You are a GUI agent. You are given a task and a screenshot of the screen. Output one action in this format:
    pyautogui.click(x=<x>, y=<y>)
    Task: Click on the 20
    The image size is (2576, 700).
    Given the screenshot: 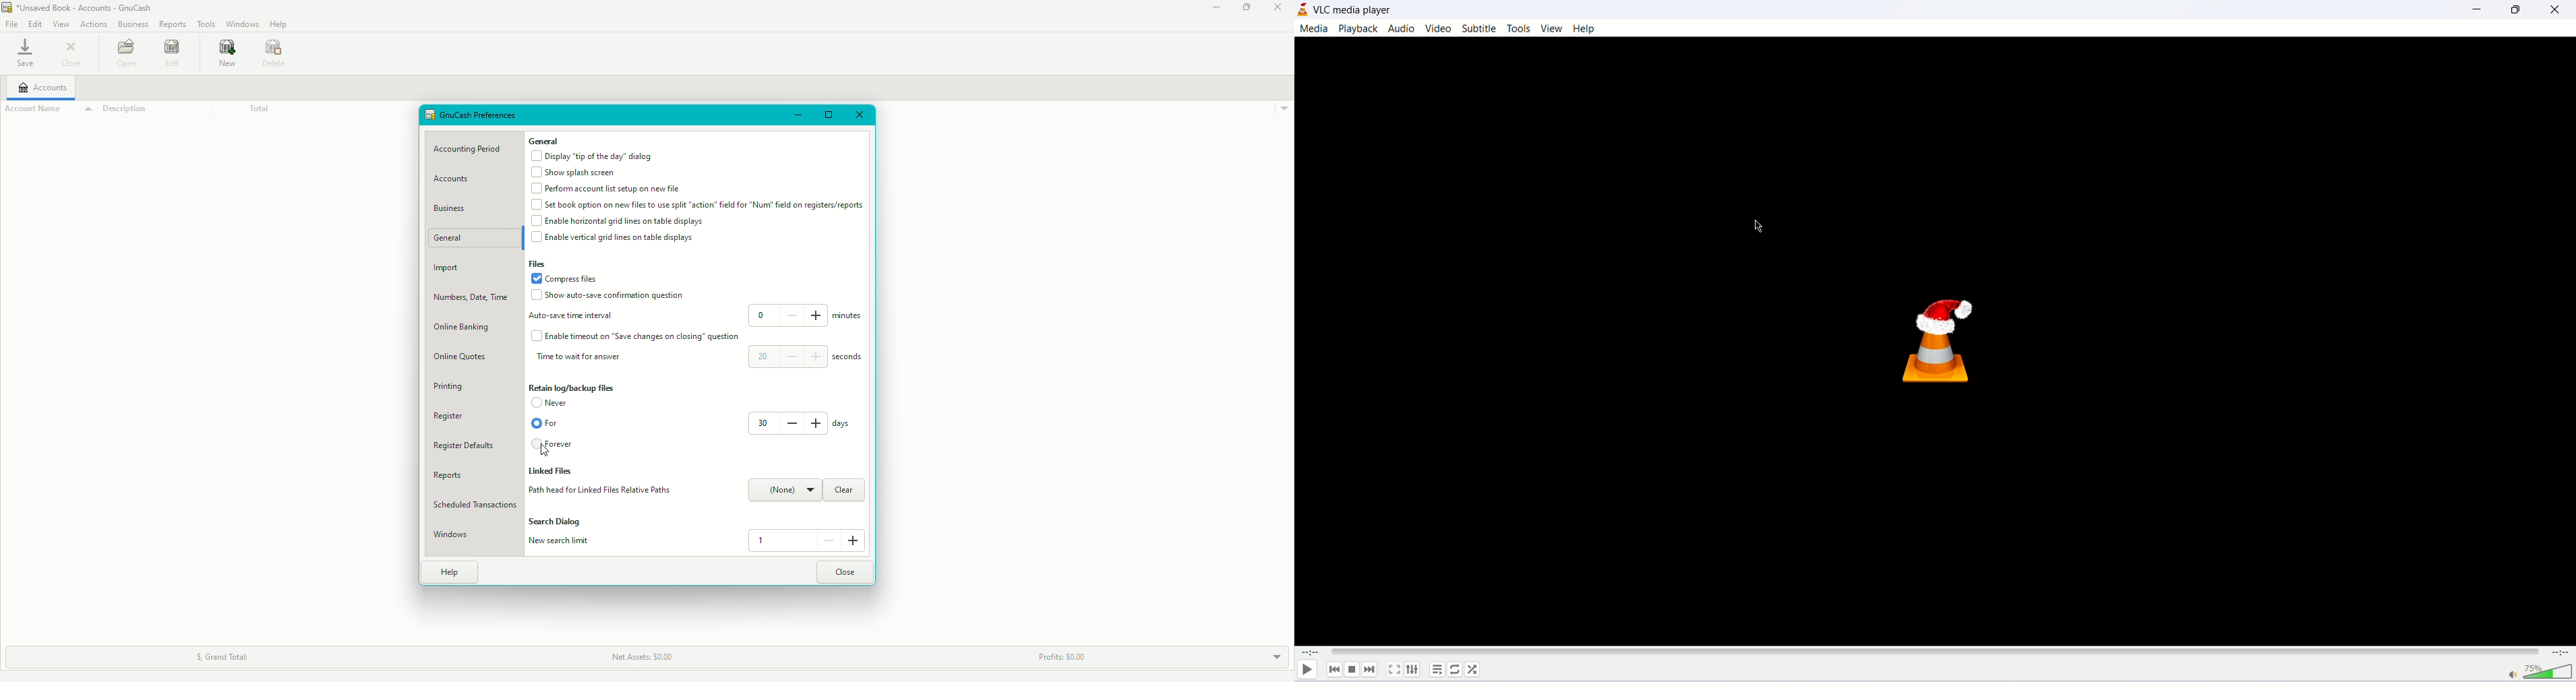 What is the action you would take?
    pyautogui.click(x=787, y=356)
    